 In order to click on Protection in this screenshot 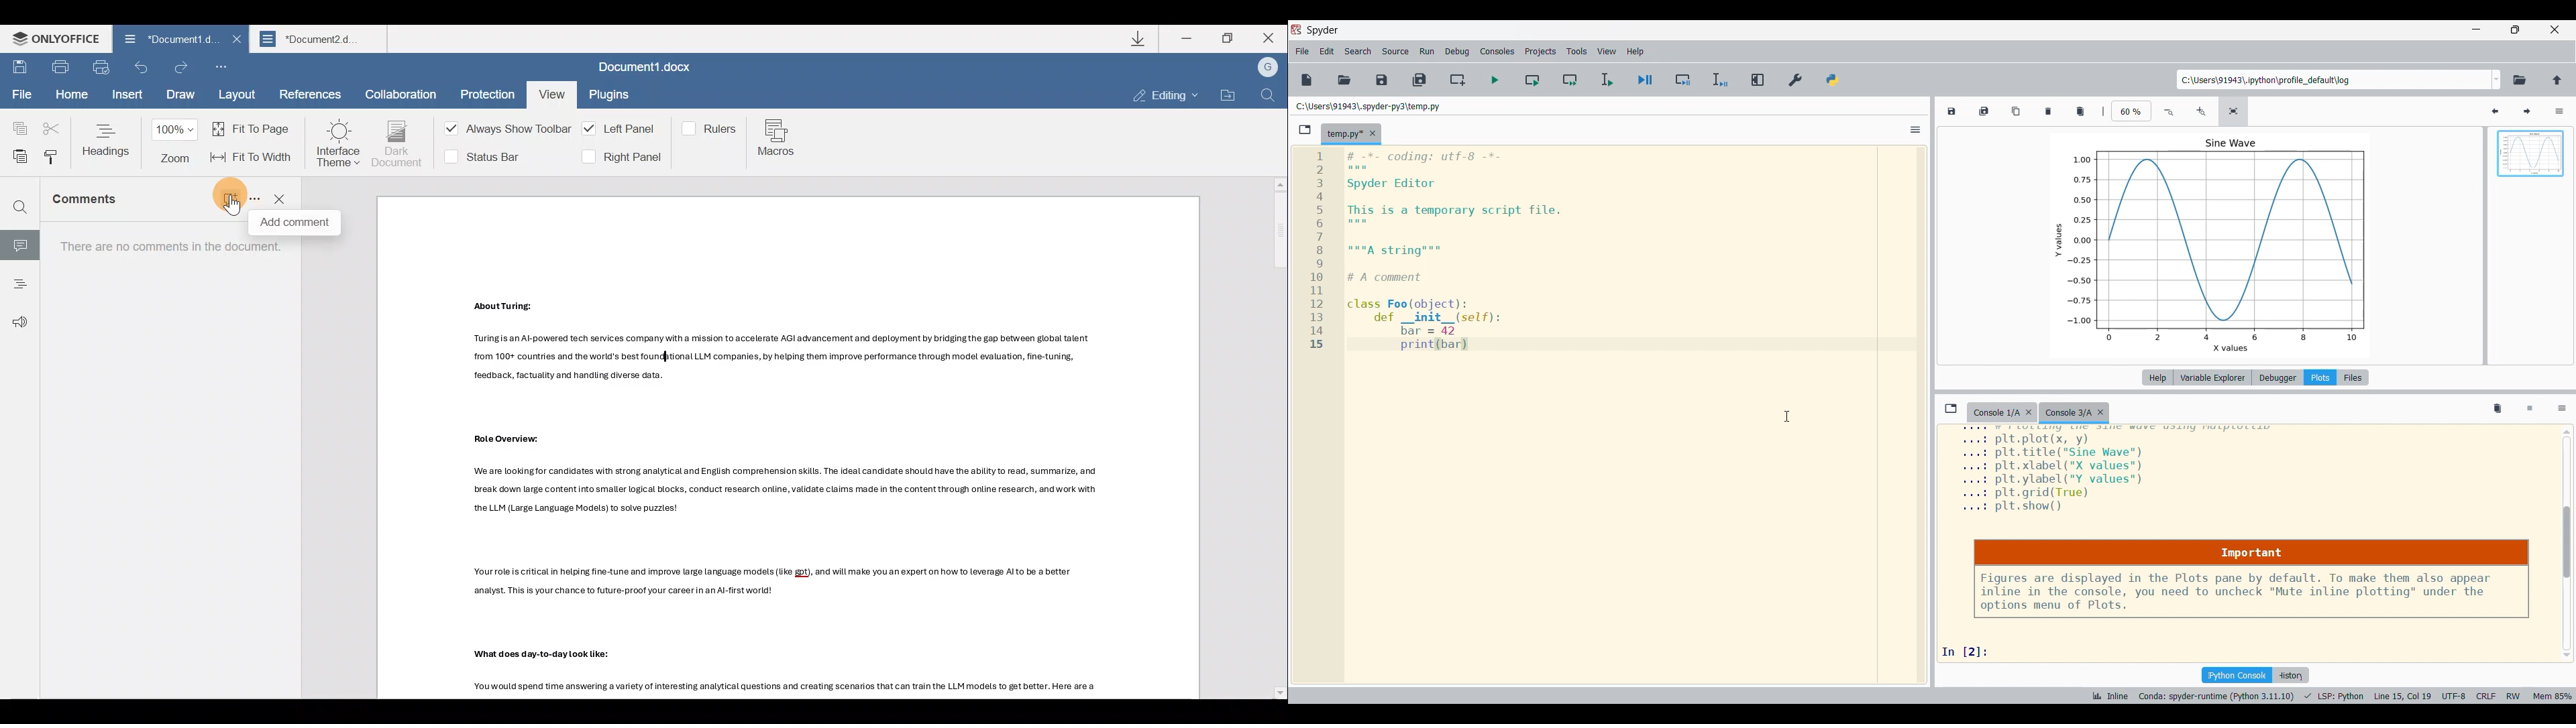, I will do `click(484, 92)`.